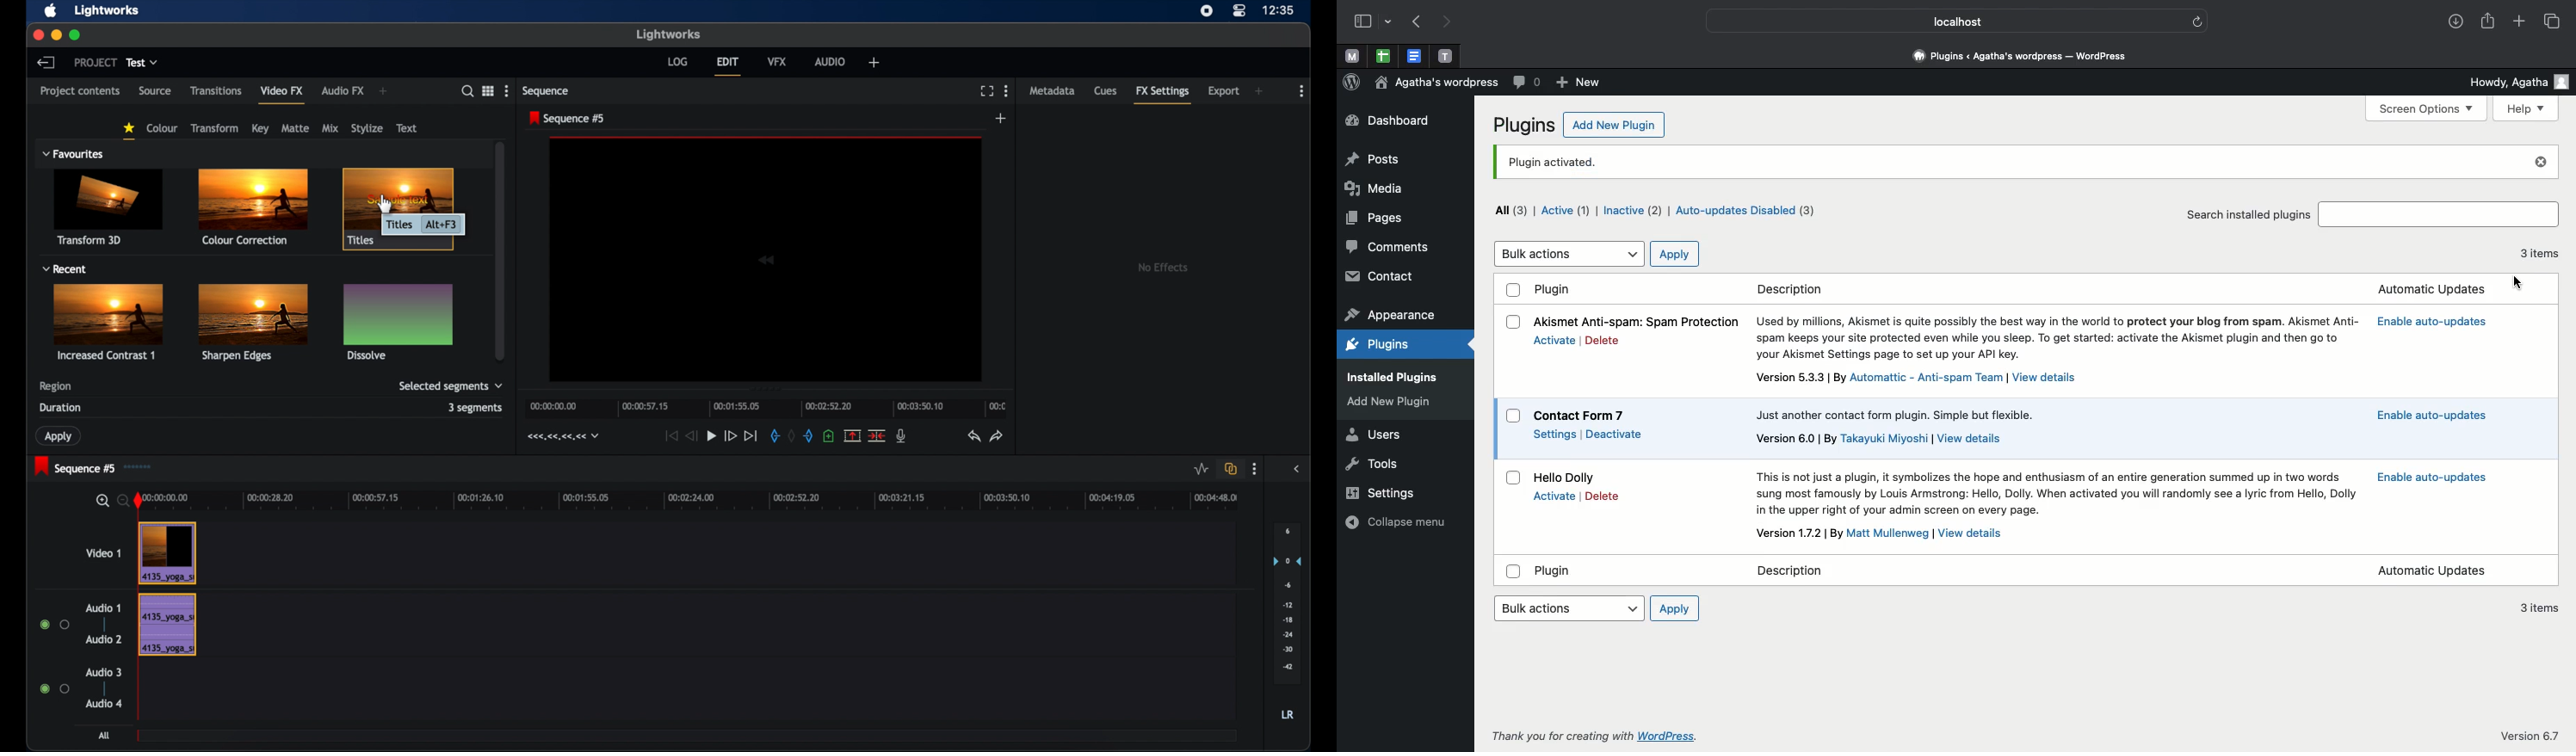  I want to click on audio, so click(830, 61).